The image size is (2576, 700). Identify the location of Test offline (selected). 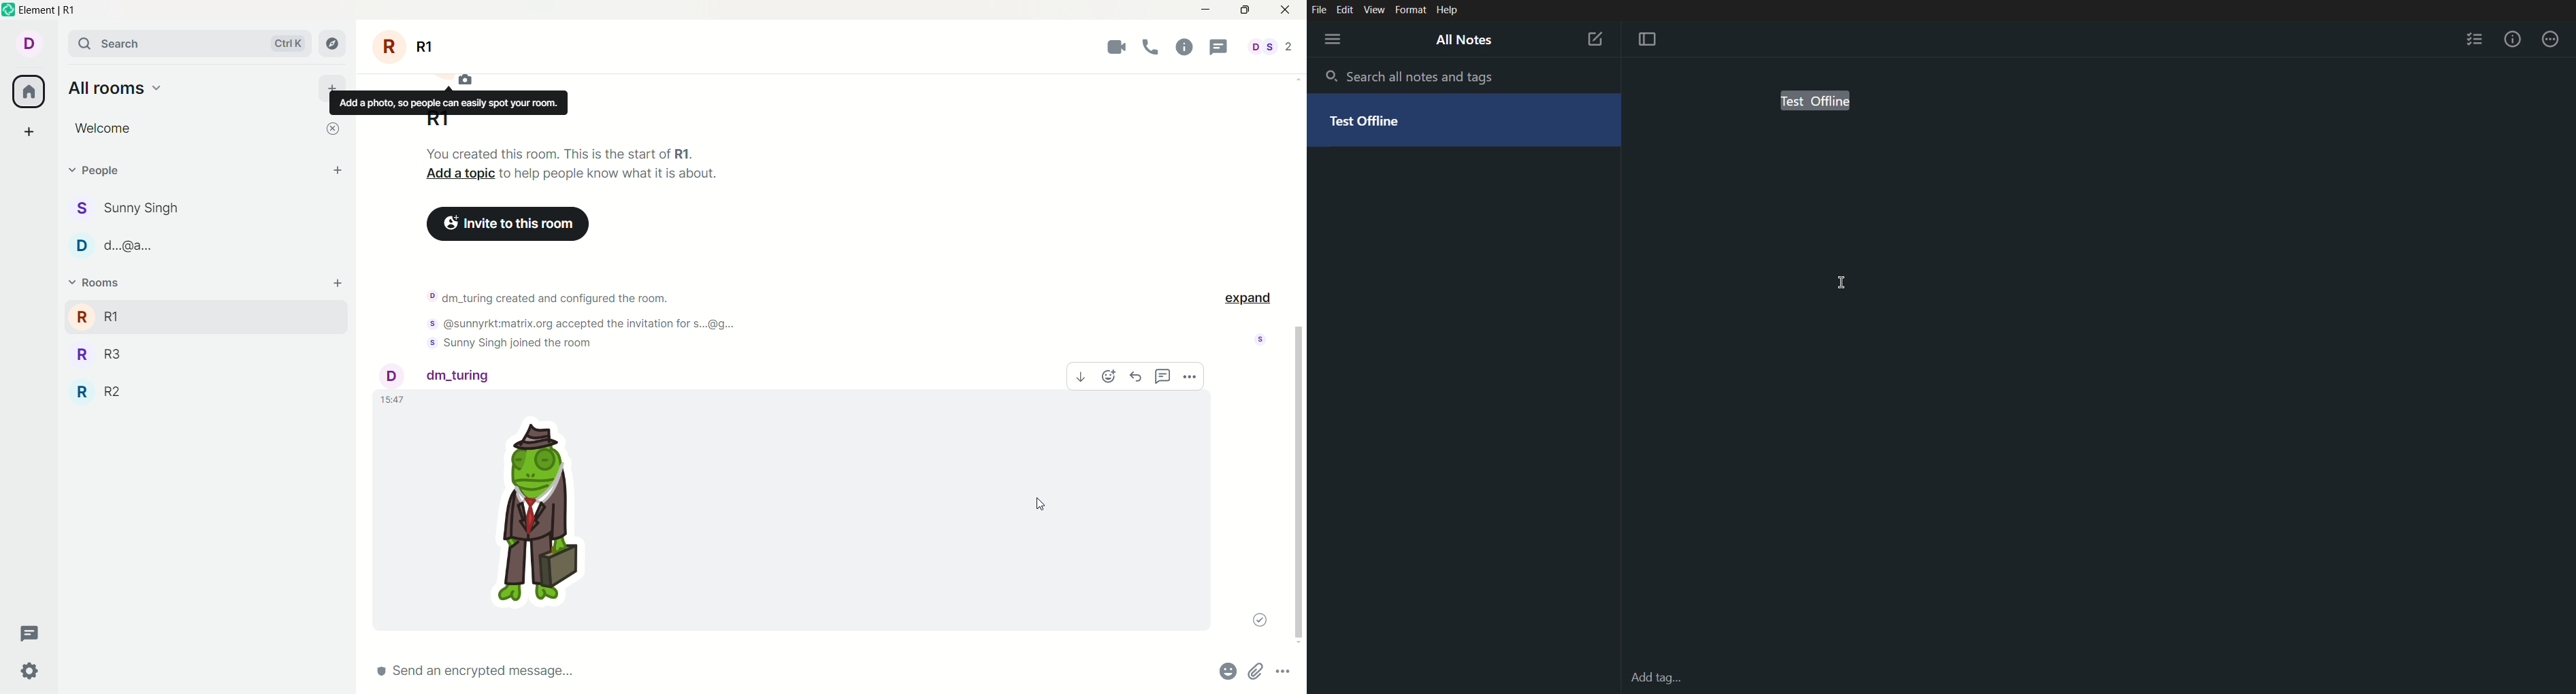
(1818, 102).